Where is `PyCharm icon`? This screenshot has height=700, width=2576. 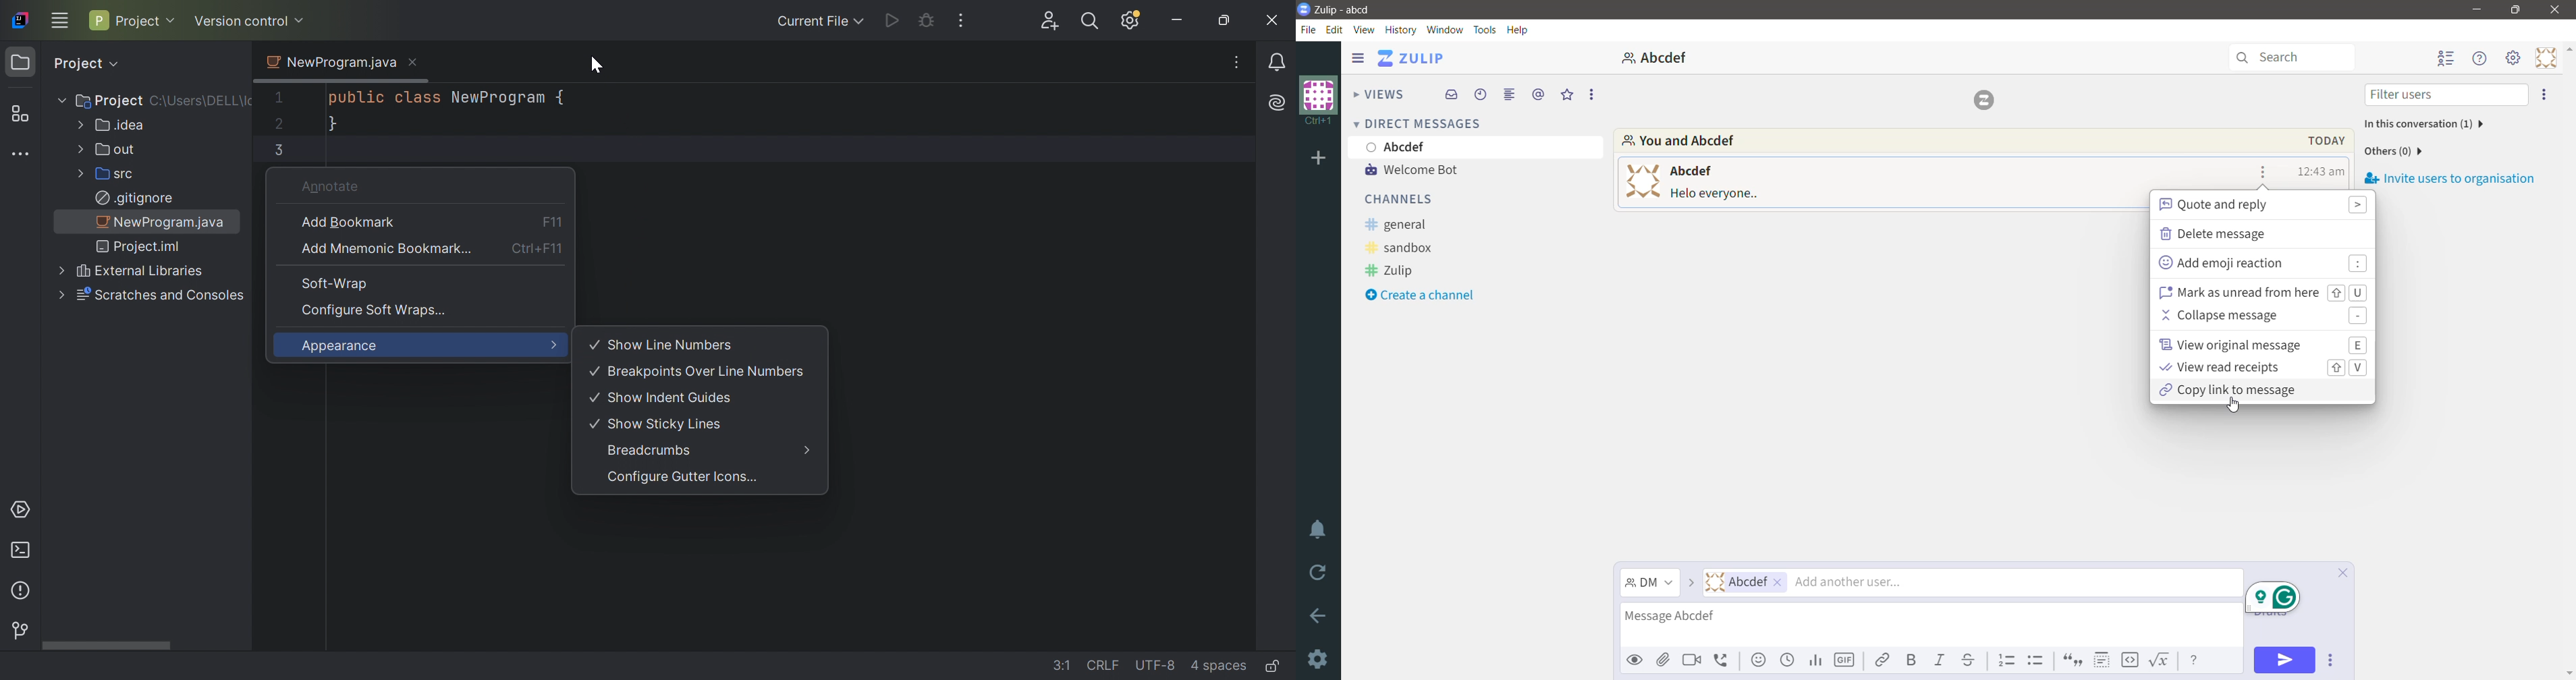
PyCharm icon is located at coordinates (20, 21).